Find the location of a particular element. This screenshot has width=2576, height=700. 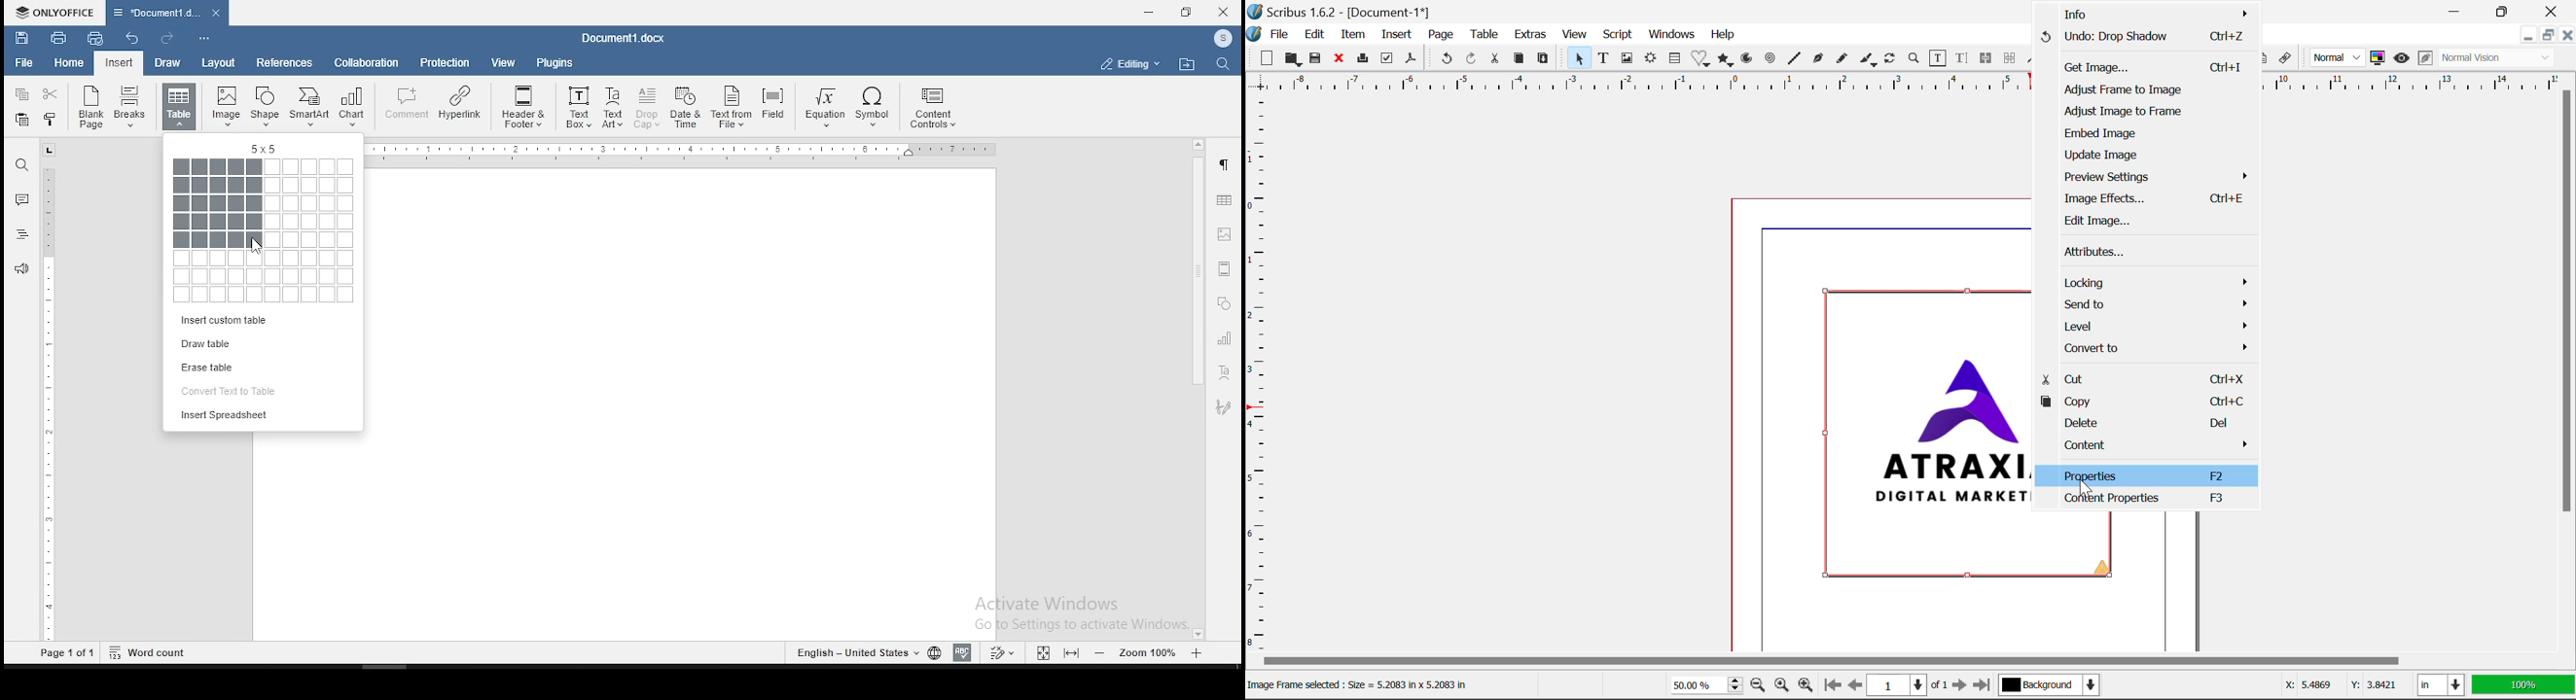

Ruler is located at coordinates (688, 150).